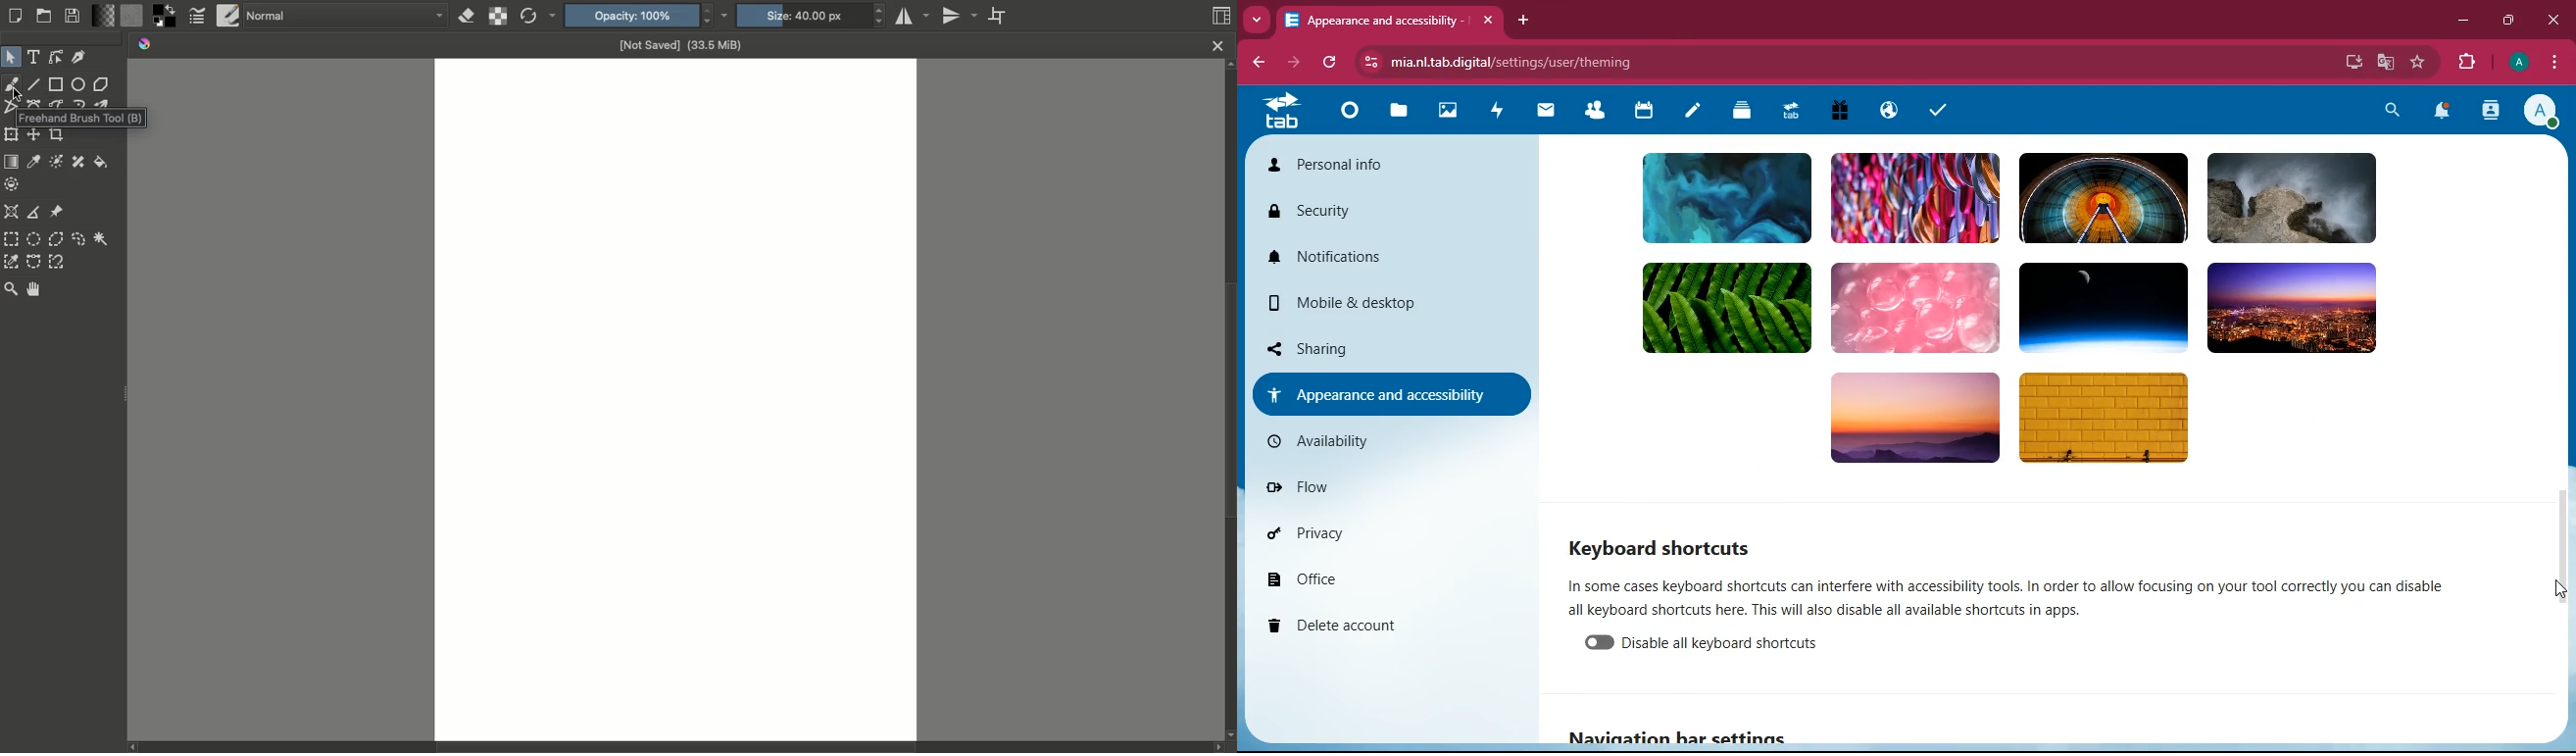  I want to click on tab, so click(1792, 110).